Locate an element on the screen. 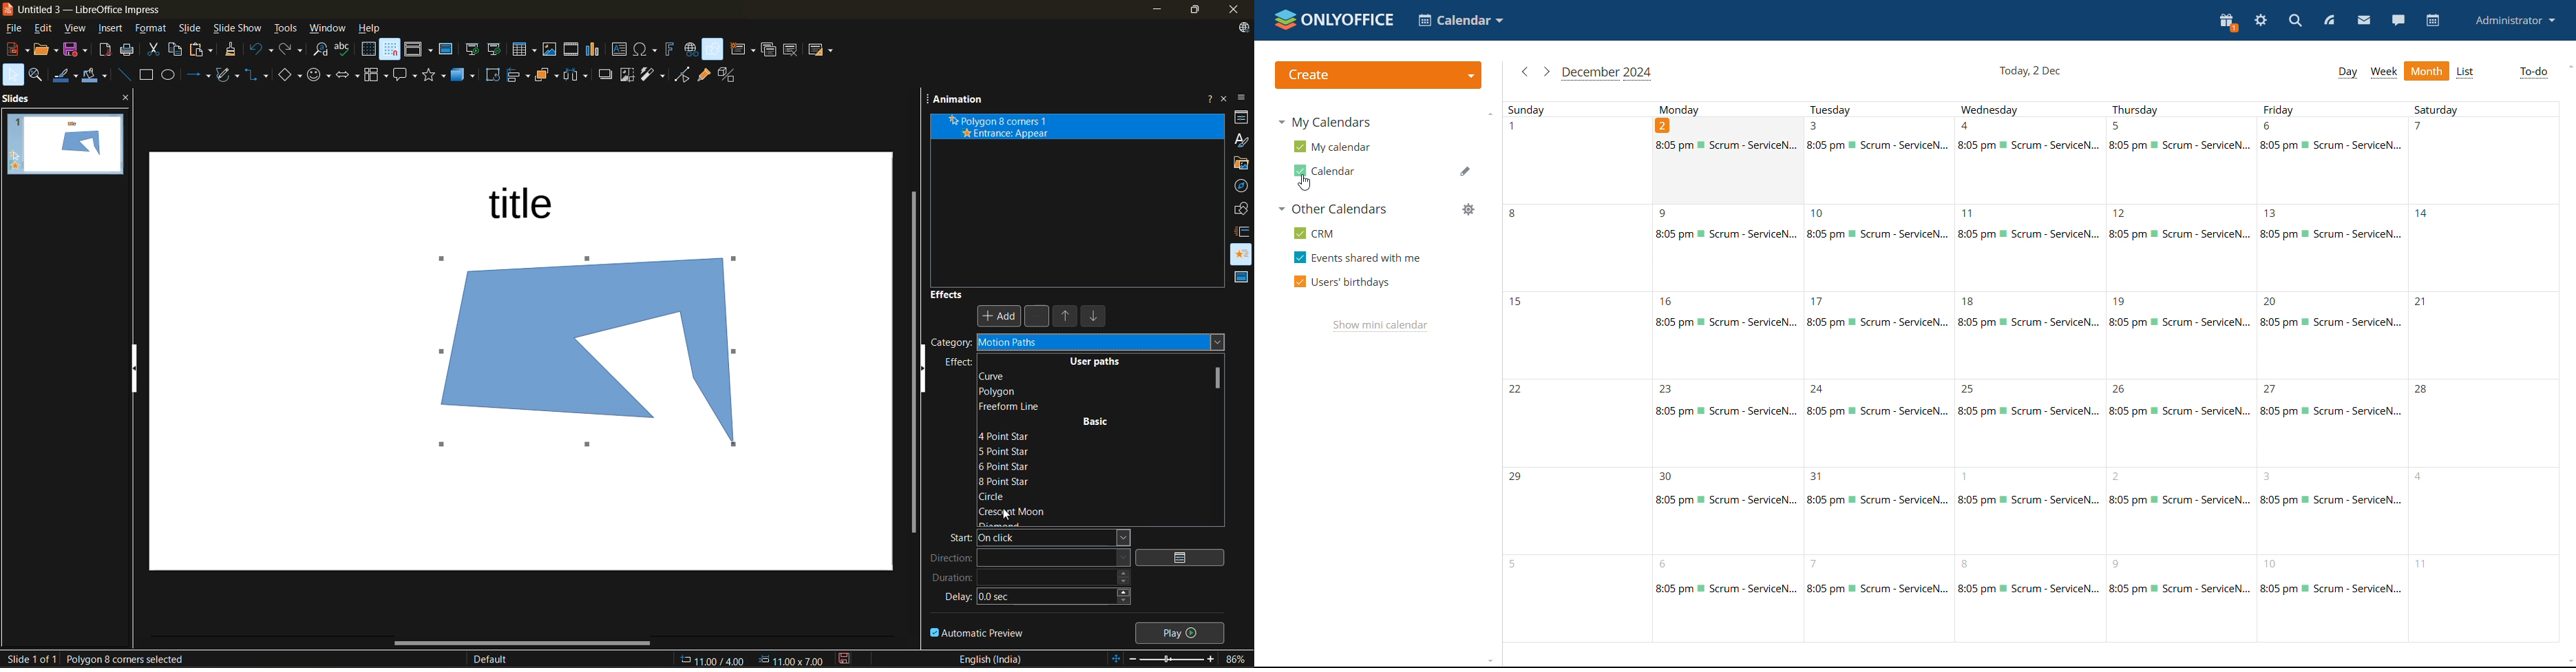  4 is located at coordinates (2481, 510).